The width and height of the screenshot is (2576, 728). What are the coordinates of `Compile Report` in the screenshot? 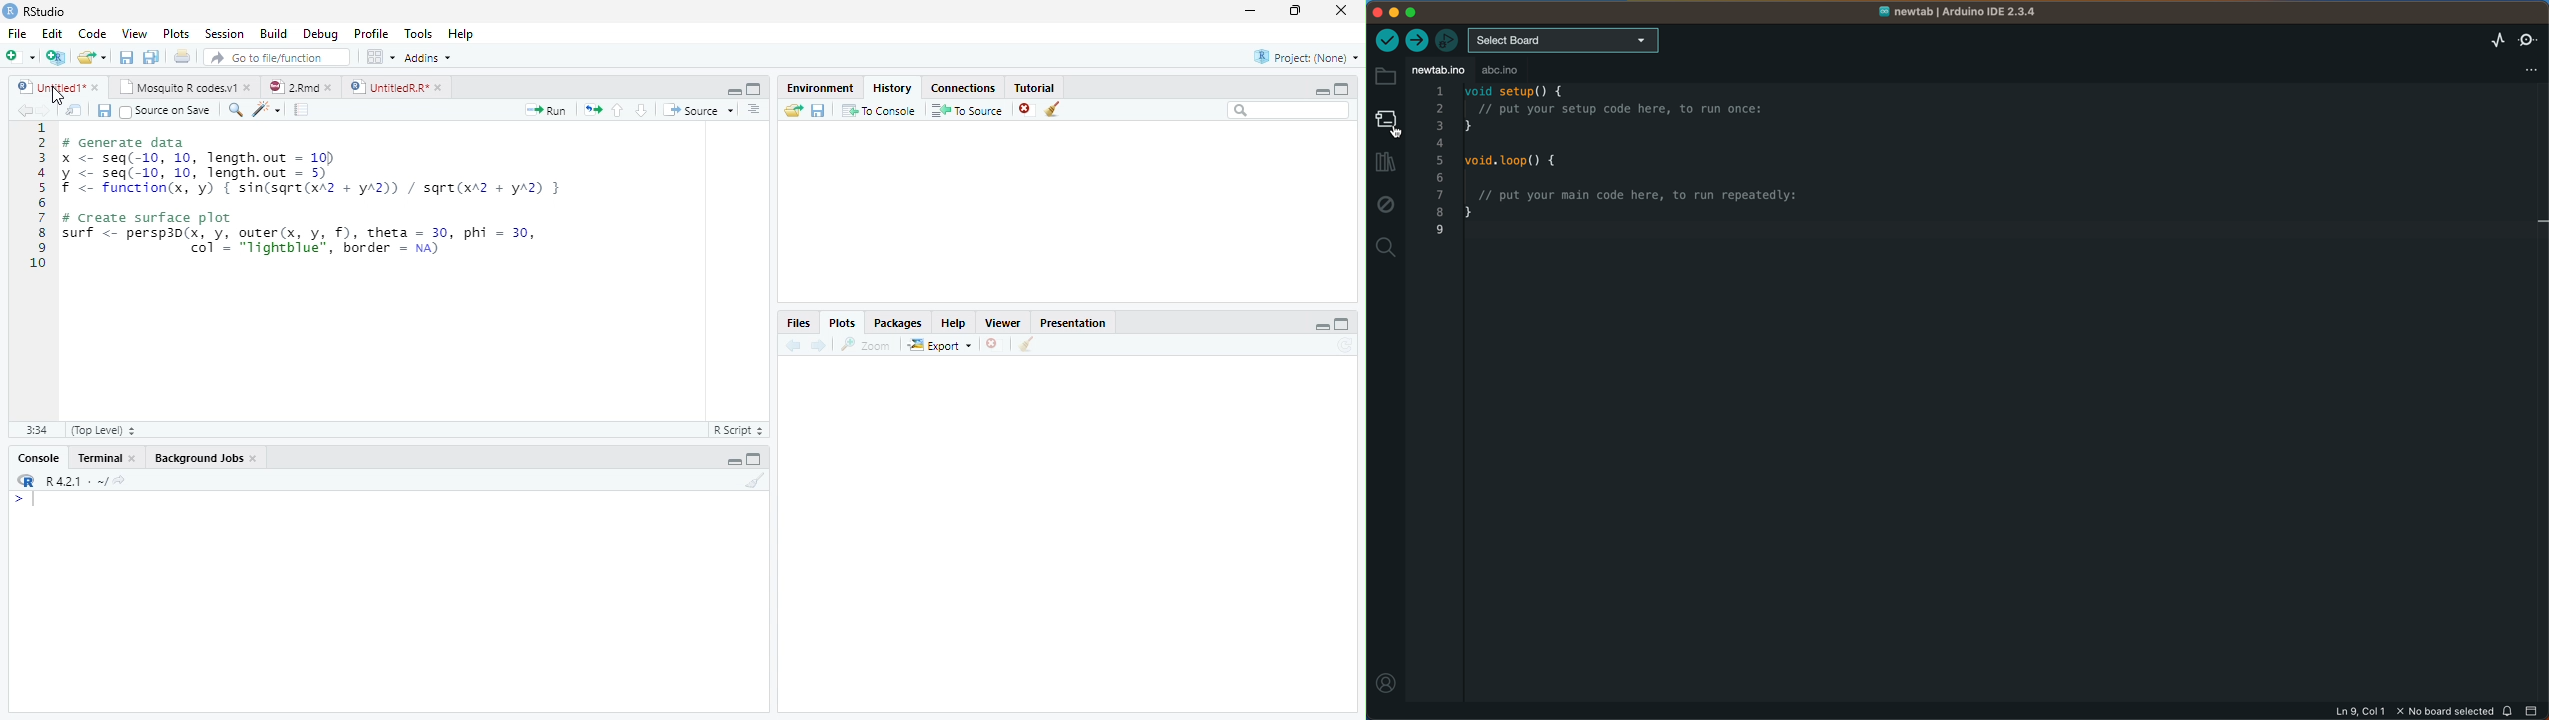 It's located at (301, 109).